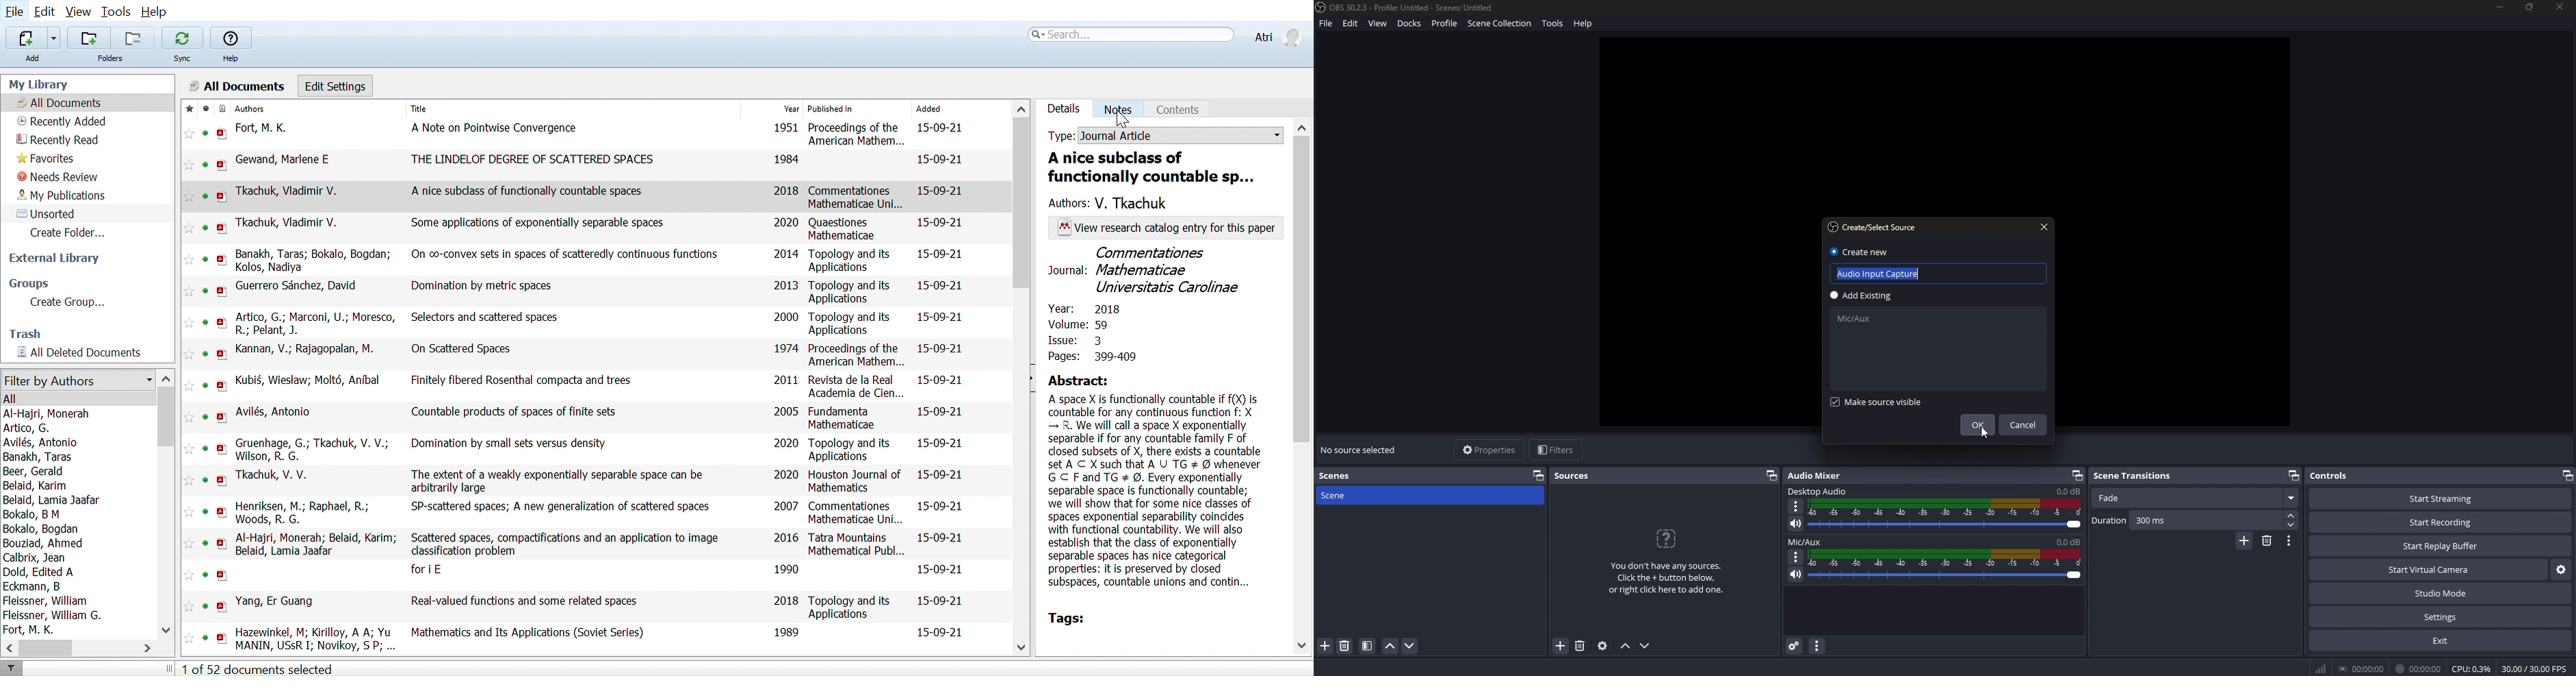  I want to click on pop out, so click(2076, 475).